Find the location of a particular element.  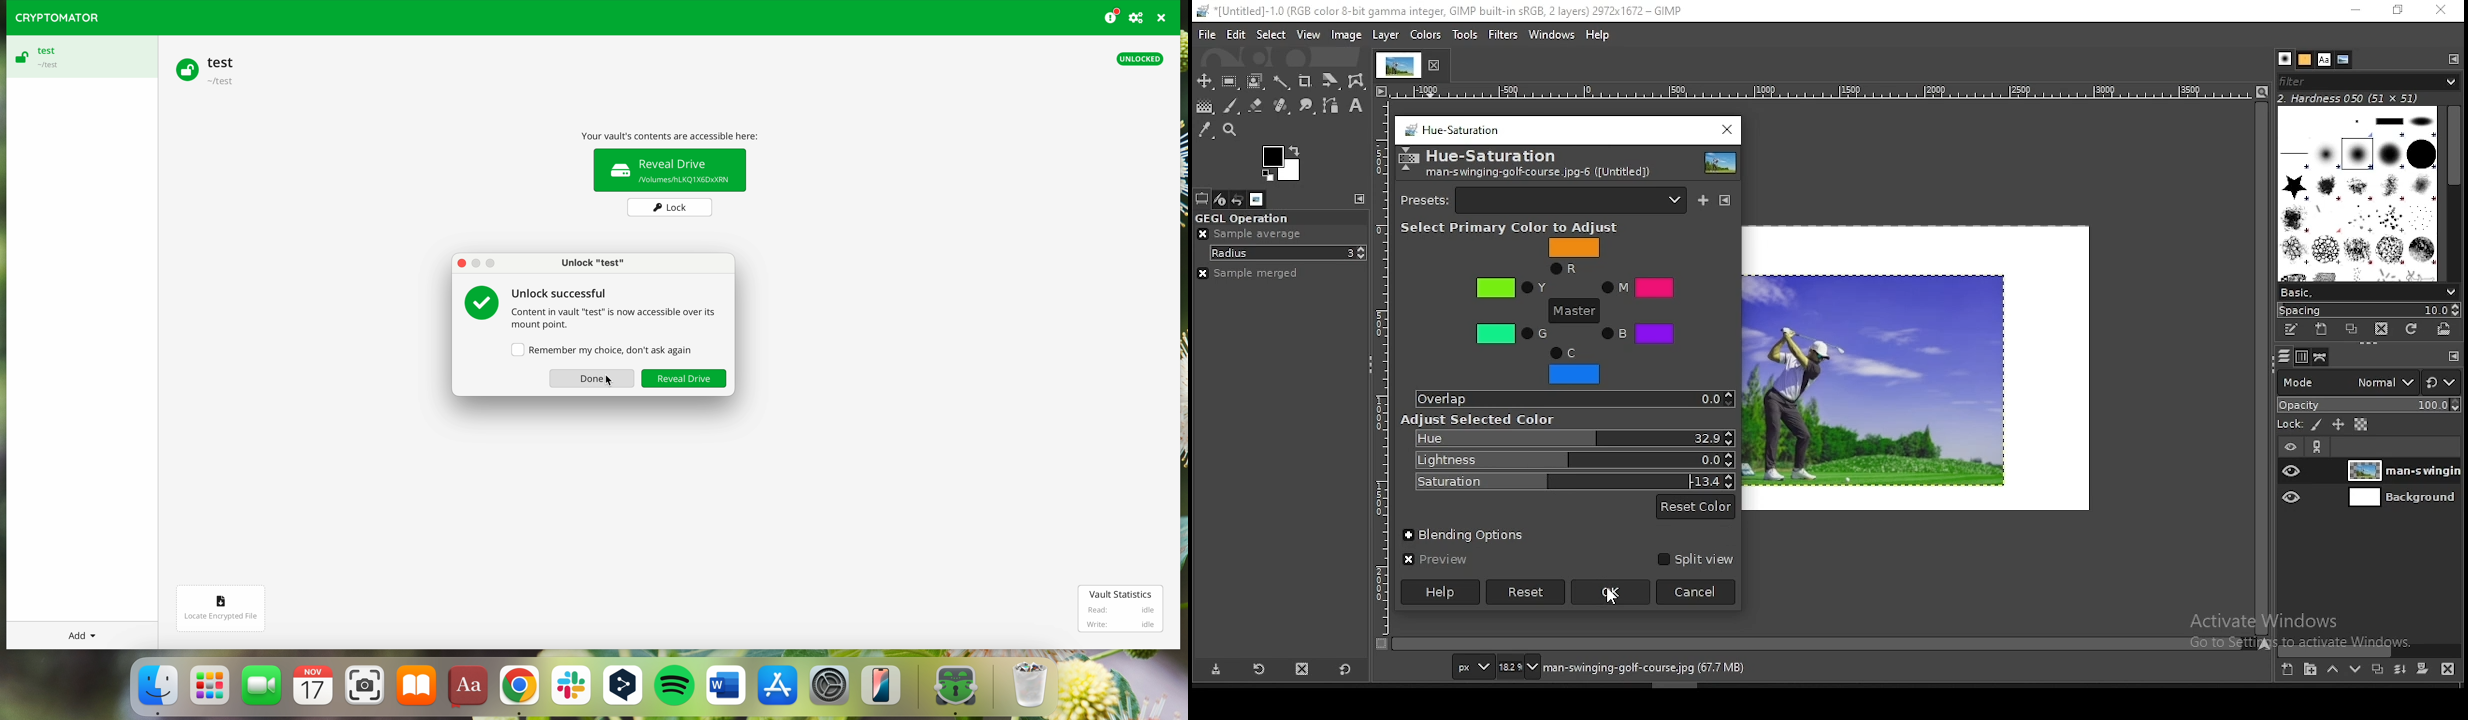

undo history is located at coordinates (1240, 200).